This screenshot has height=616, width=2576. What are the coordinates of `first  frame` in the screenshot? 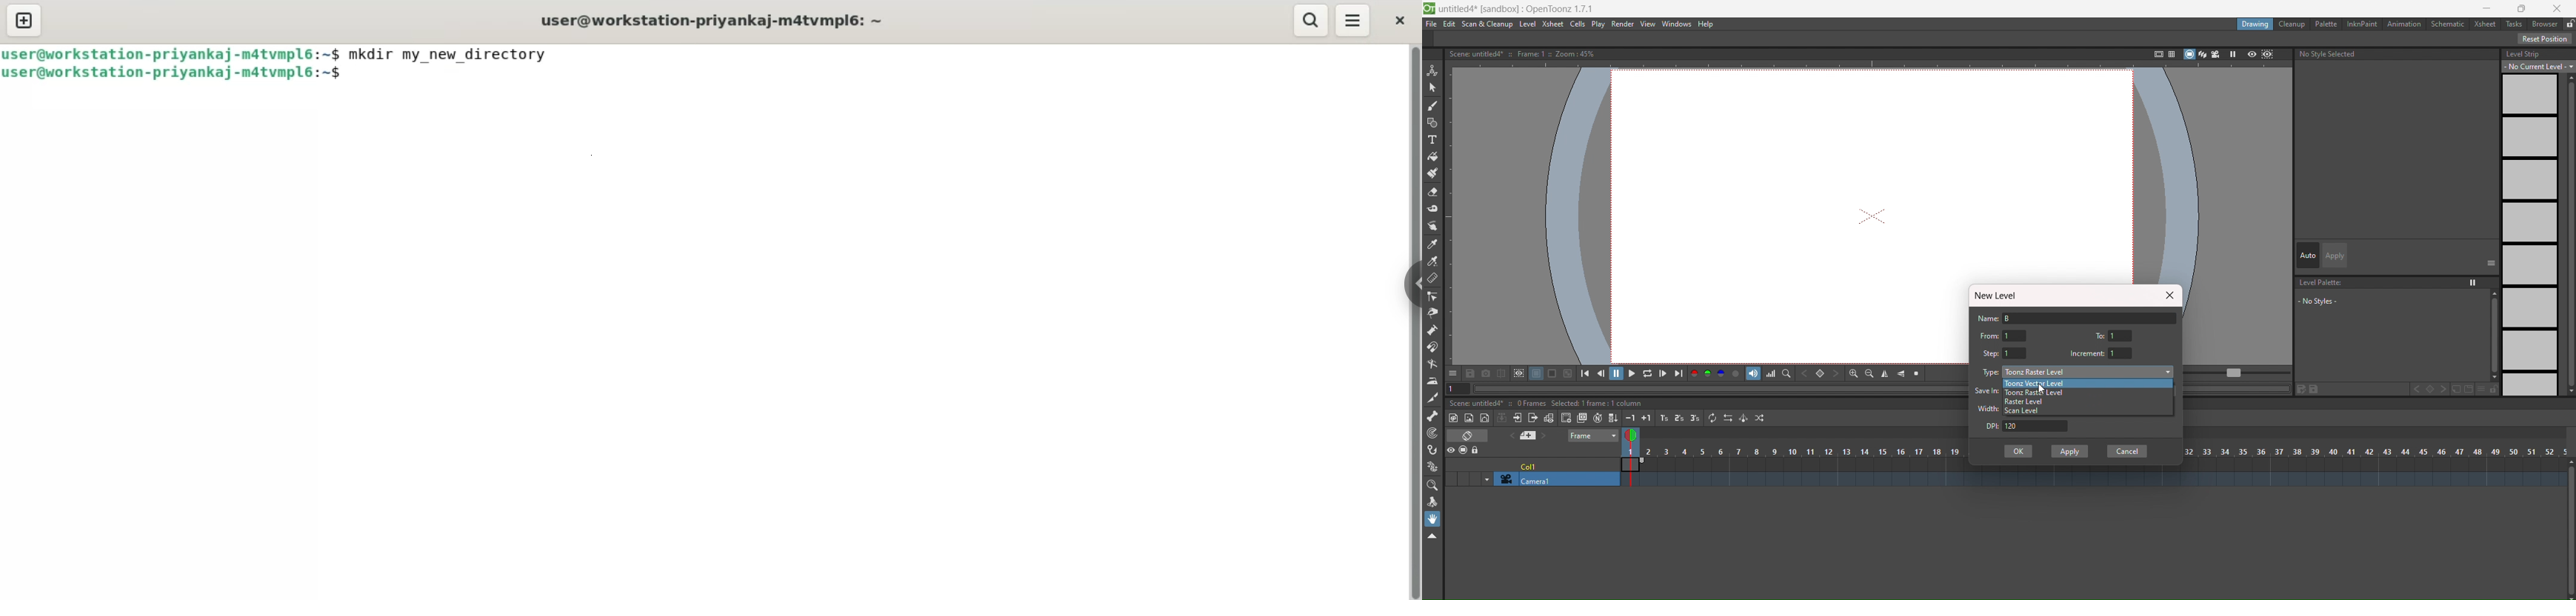 It's located at (1589, 373).